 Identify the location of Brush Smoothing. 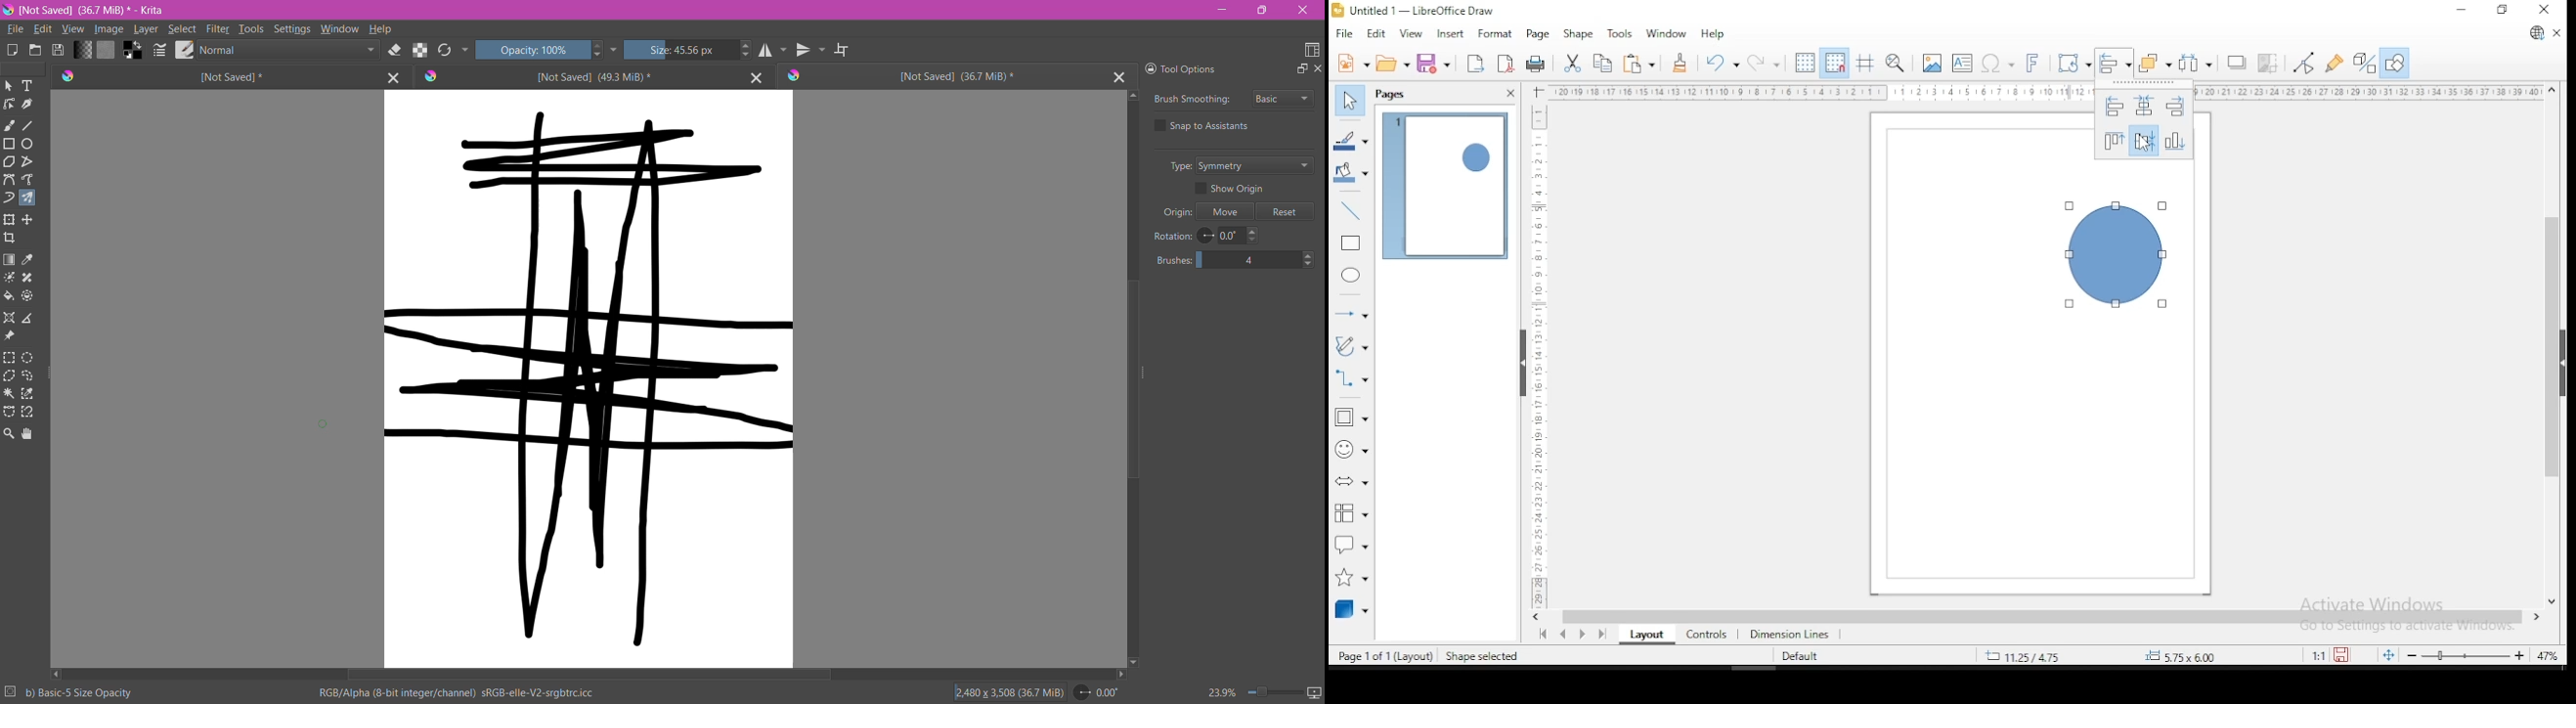
(1190, 101).